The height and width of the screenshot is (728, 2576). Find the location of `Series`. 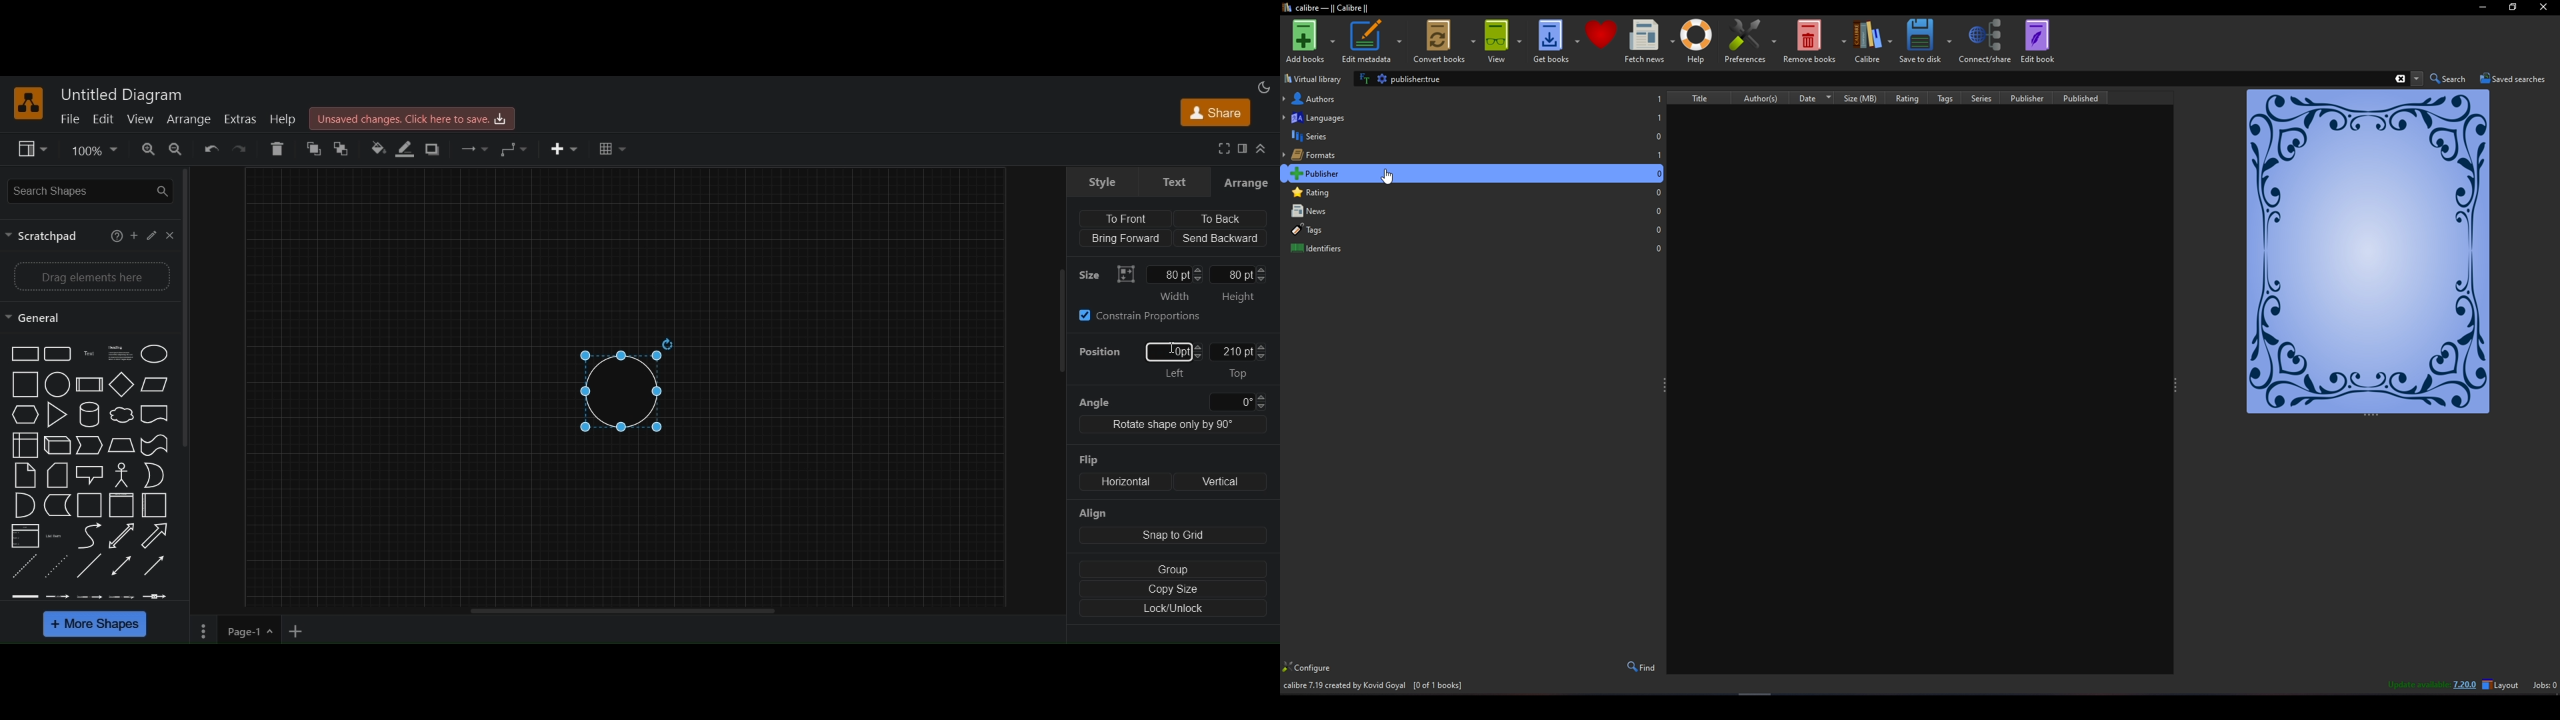

Series is located at coordinates (1991, 98).